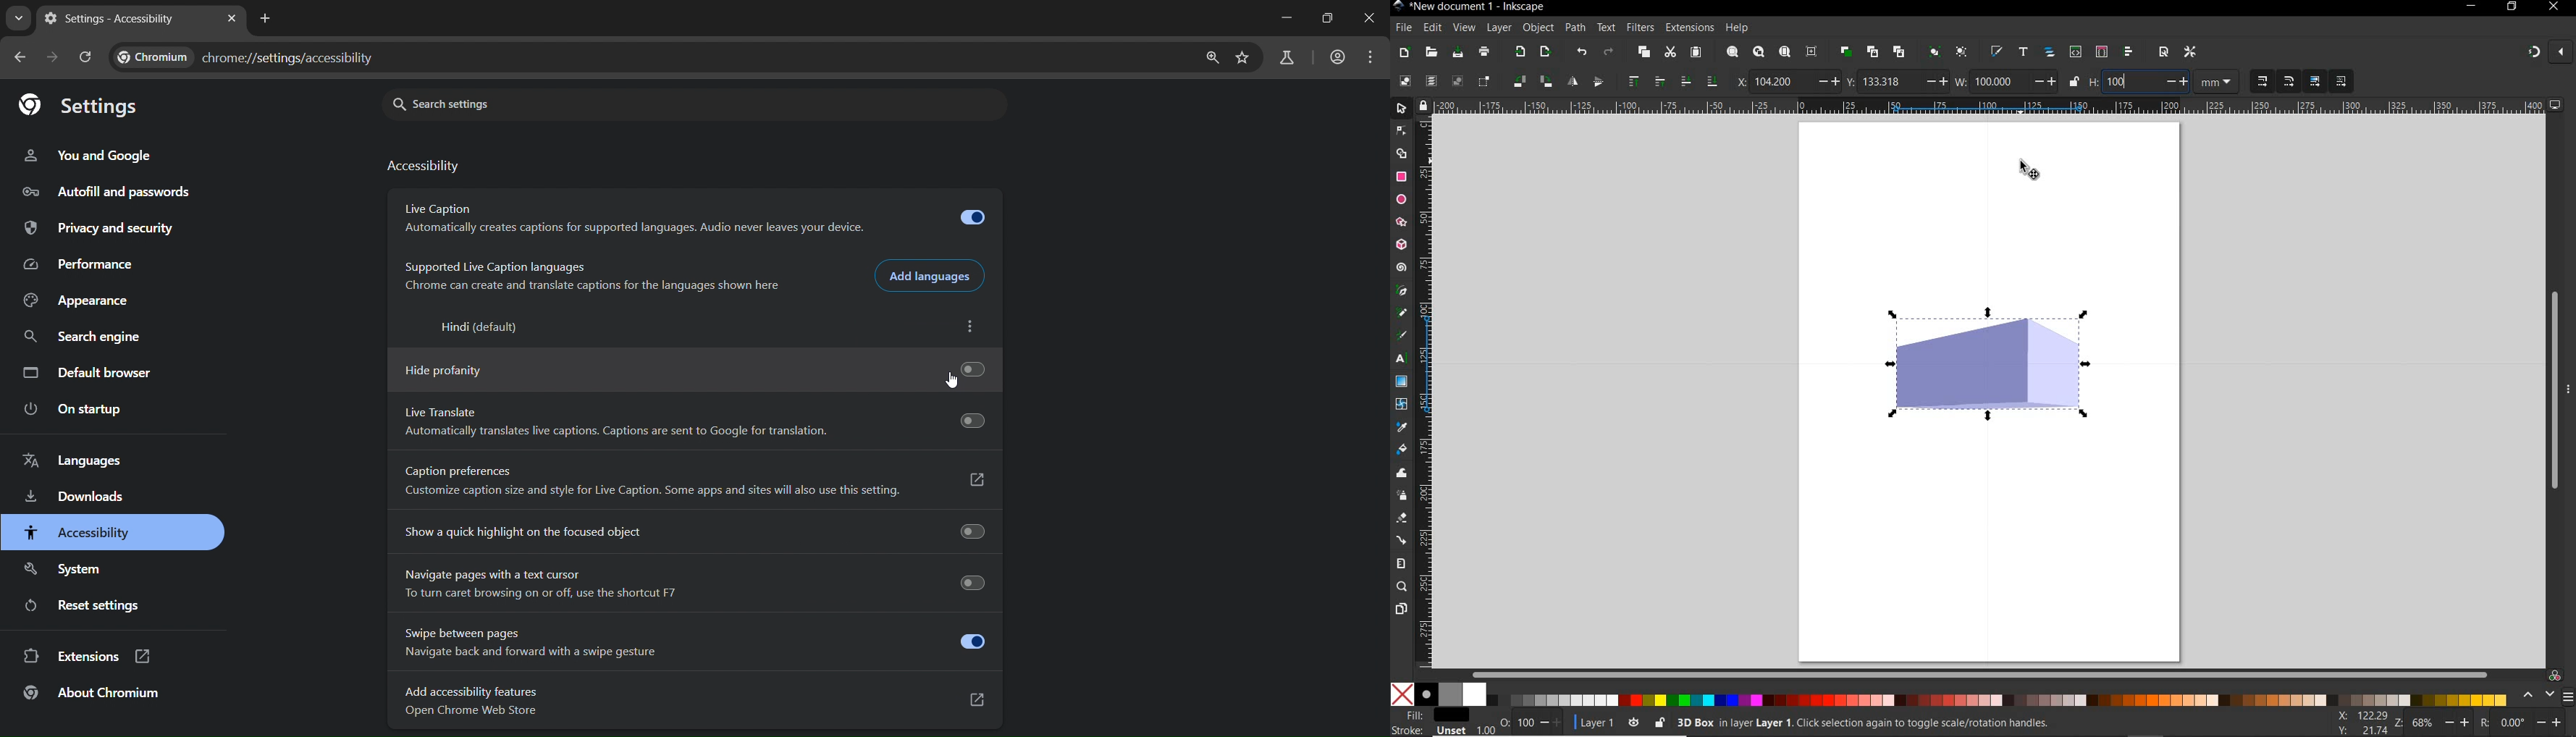 This screenshot has height=756, width=2576. I want to click on hide profanity, so click(704, 368).